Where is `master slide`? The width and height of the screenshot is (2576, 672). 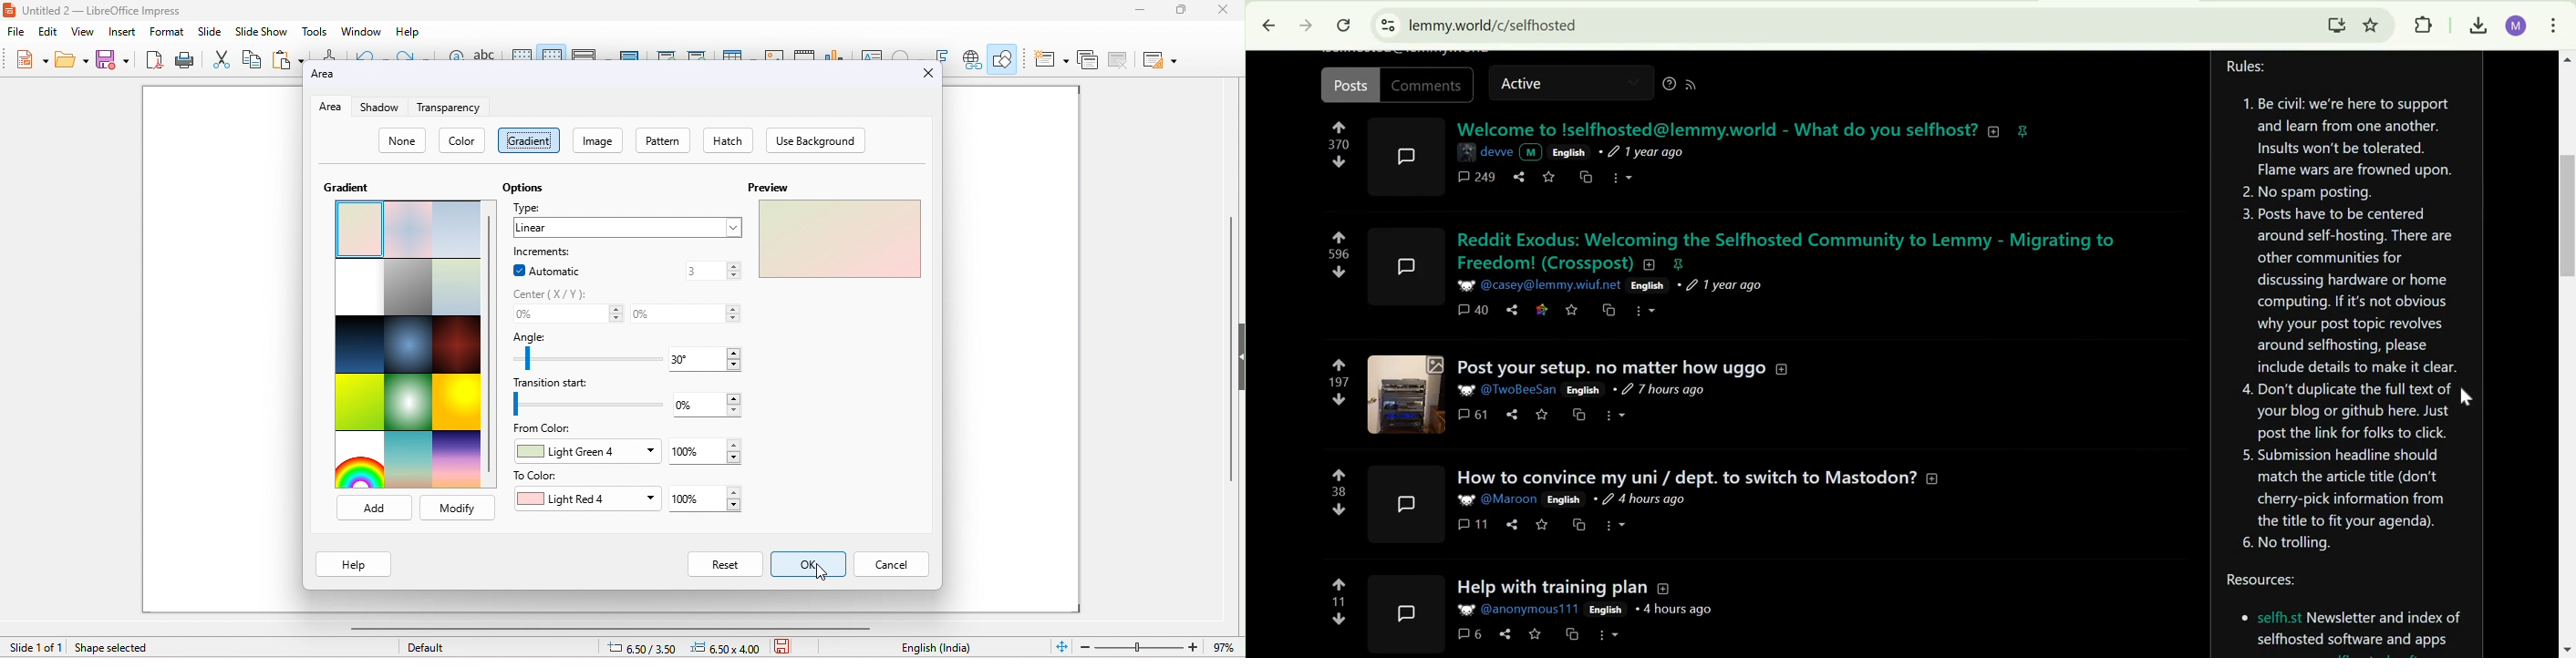 master slide is located at coordinates (630, 53).